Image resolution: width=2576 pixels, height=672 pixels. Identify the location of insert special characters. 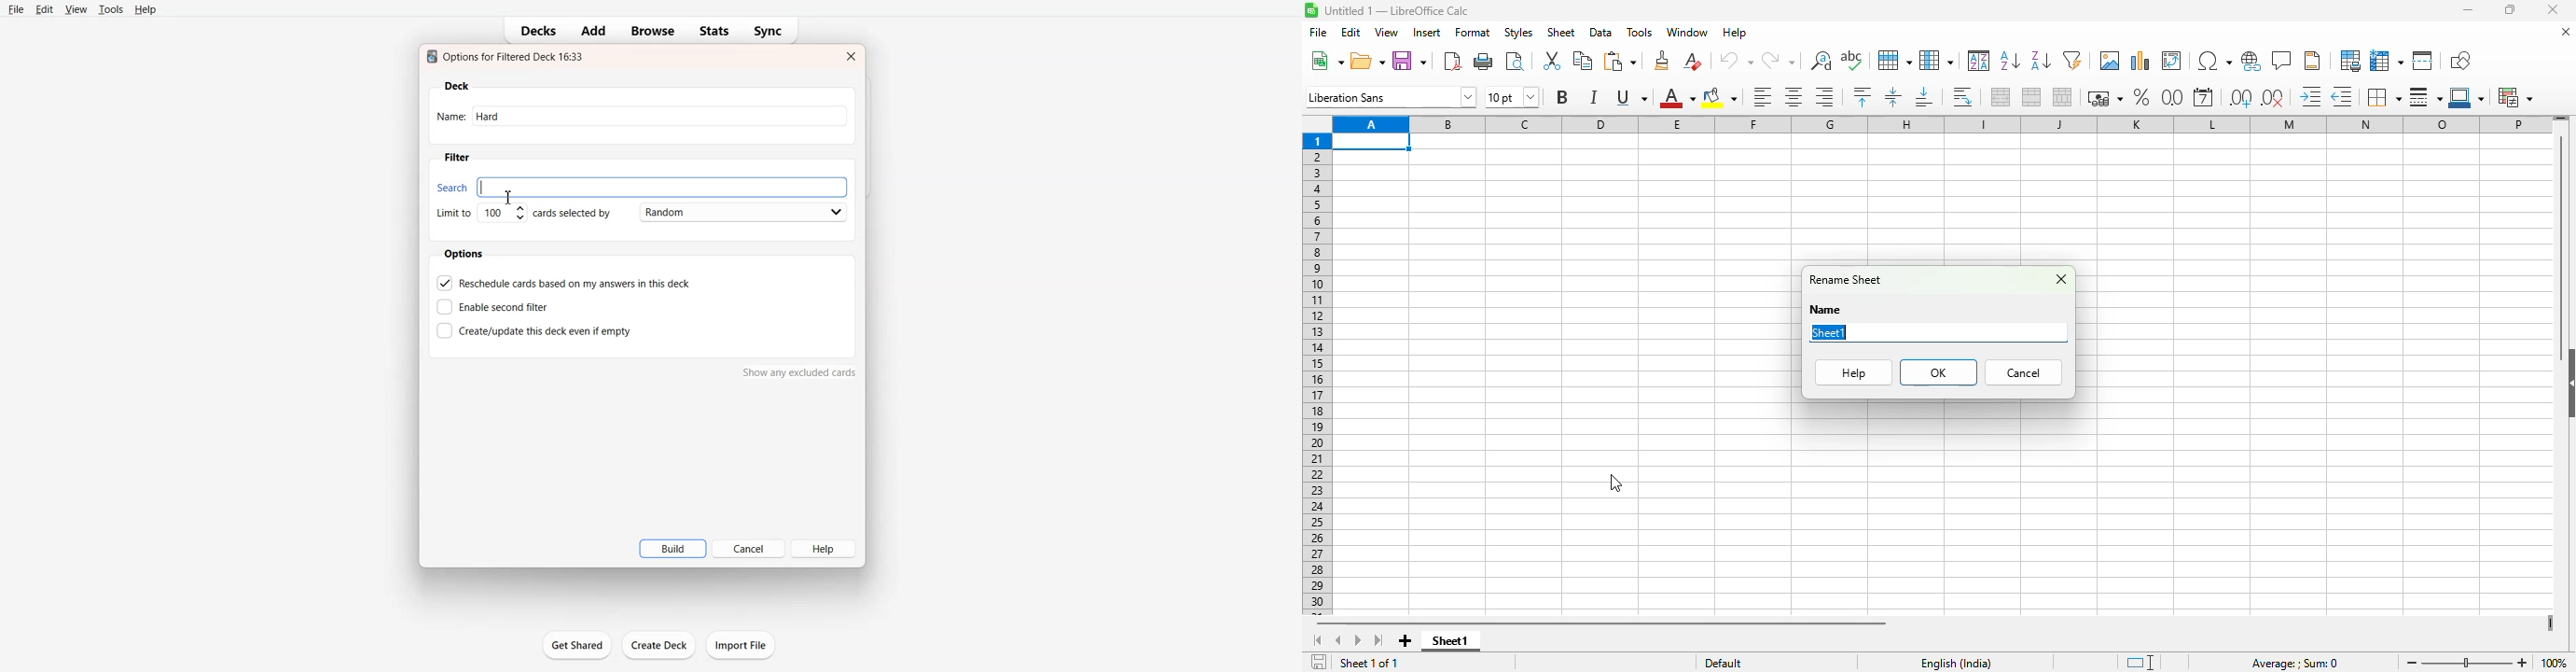
(2214, 62).